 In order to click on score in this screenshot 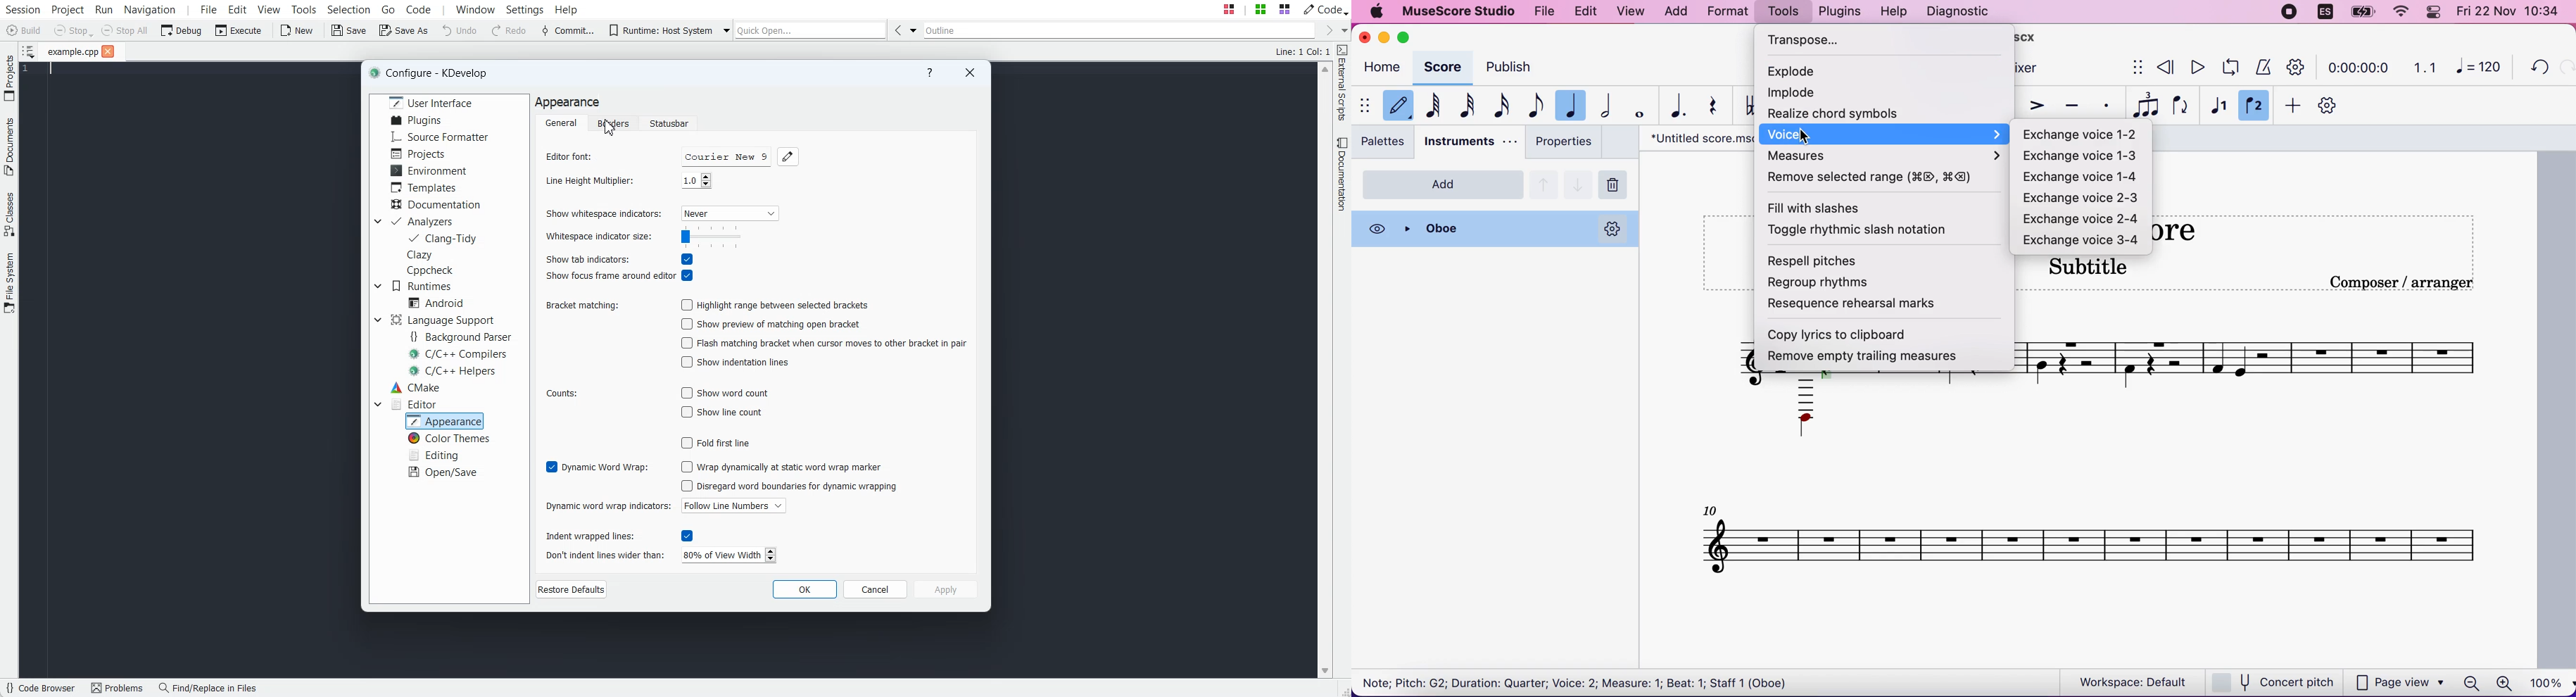, I will do `click(1441, 65)`.